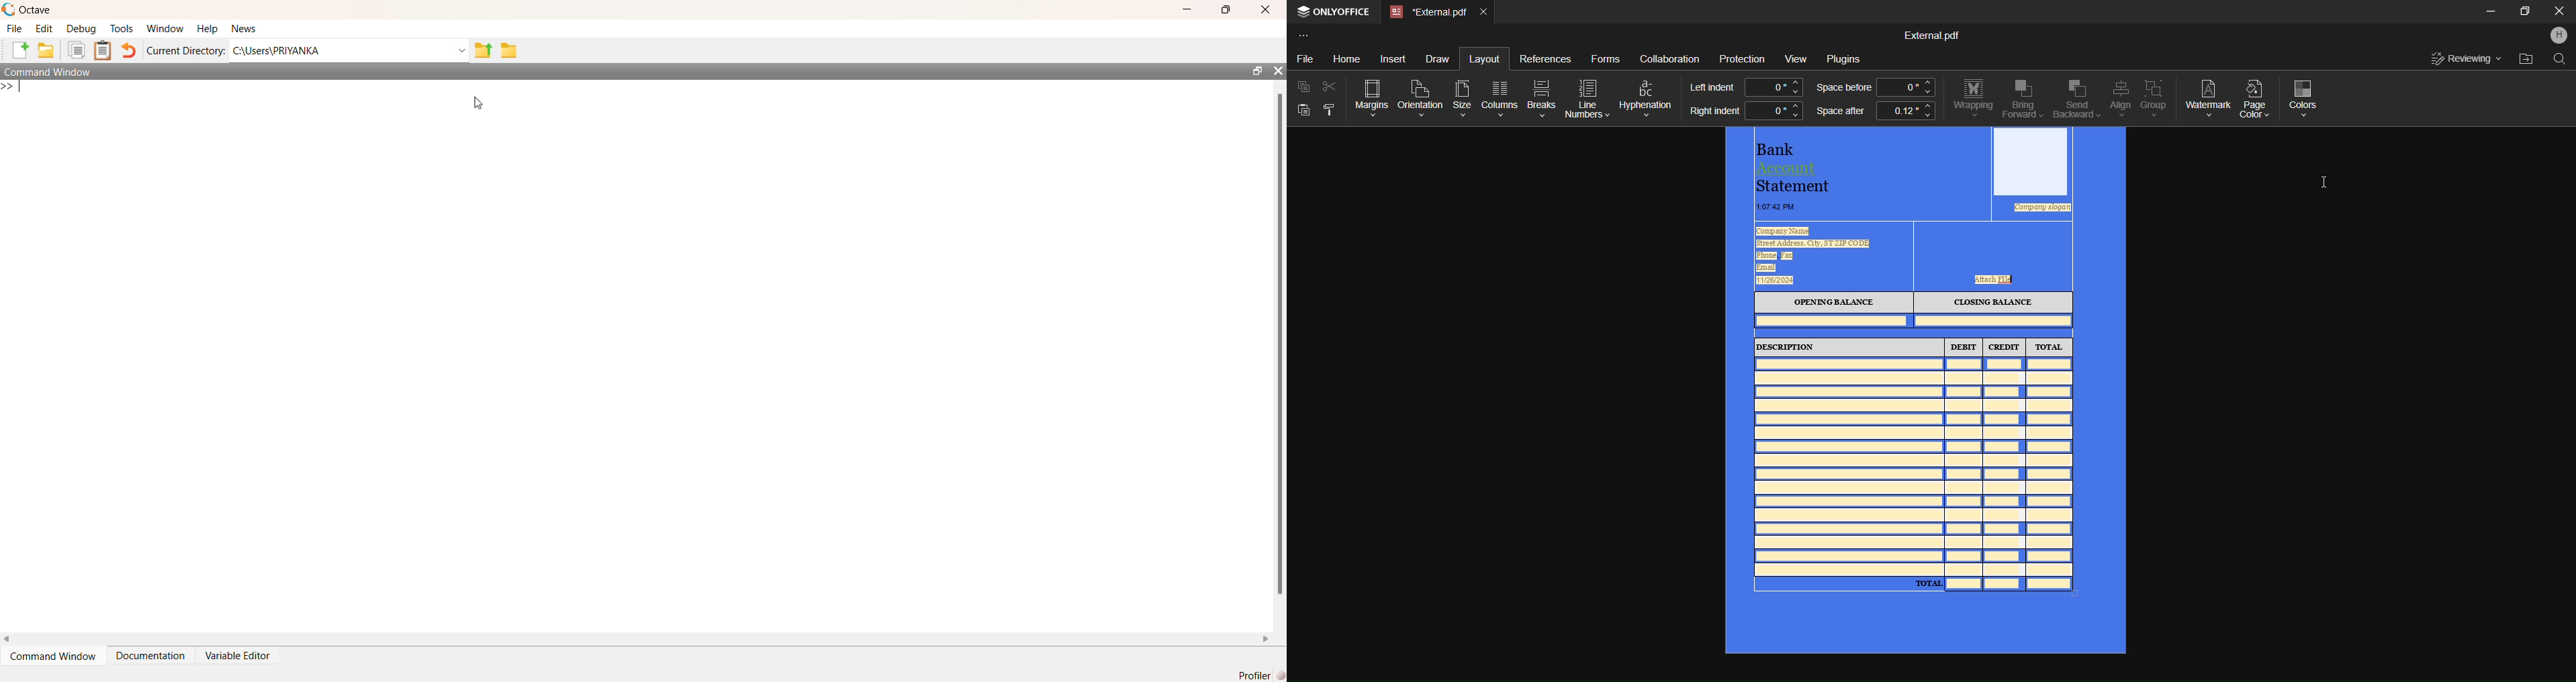 Image resolution: width=2576 pixels, height=700 pixels. Describe the element at coordinates (1336, 13) in the screenshot. I see `OnlyOffice Application Tab` at that location.